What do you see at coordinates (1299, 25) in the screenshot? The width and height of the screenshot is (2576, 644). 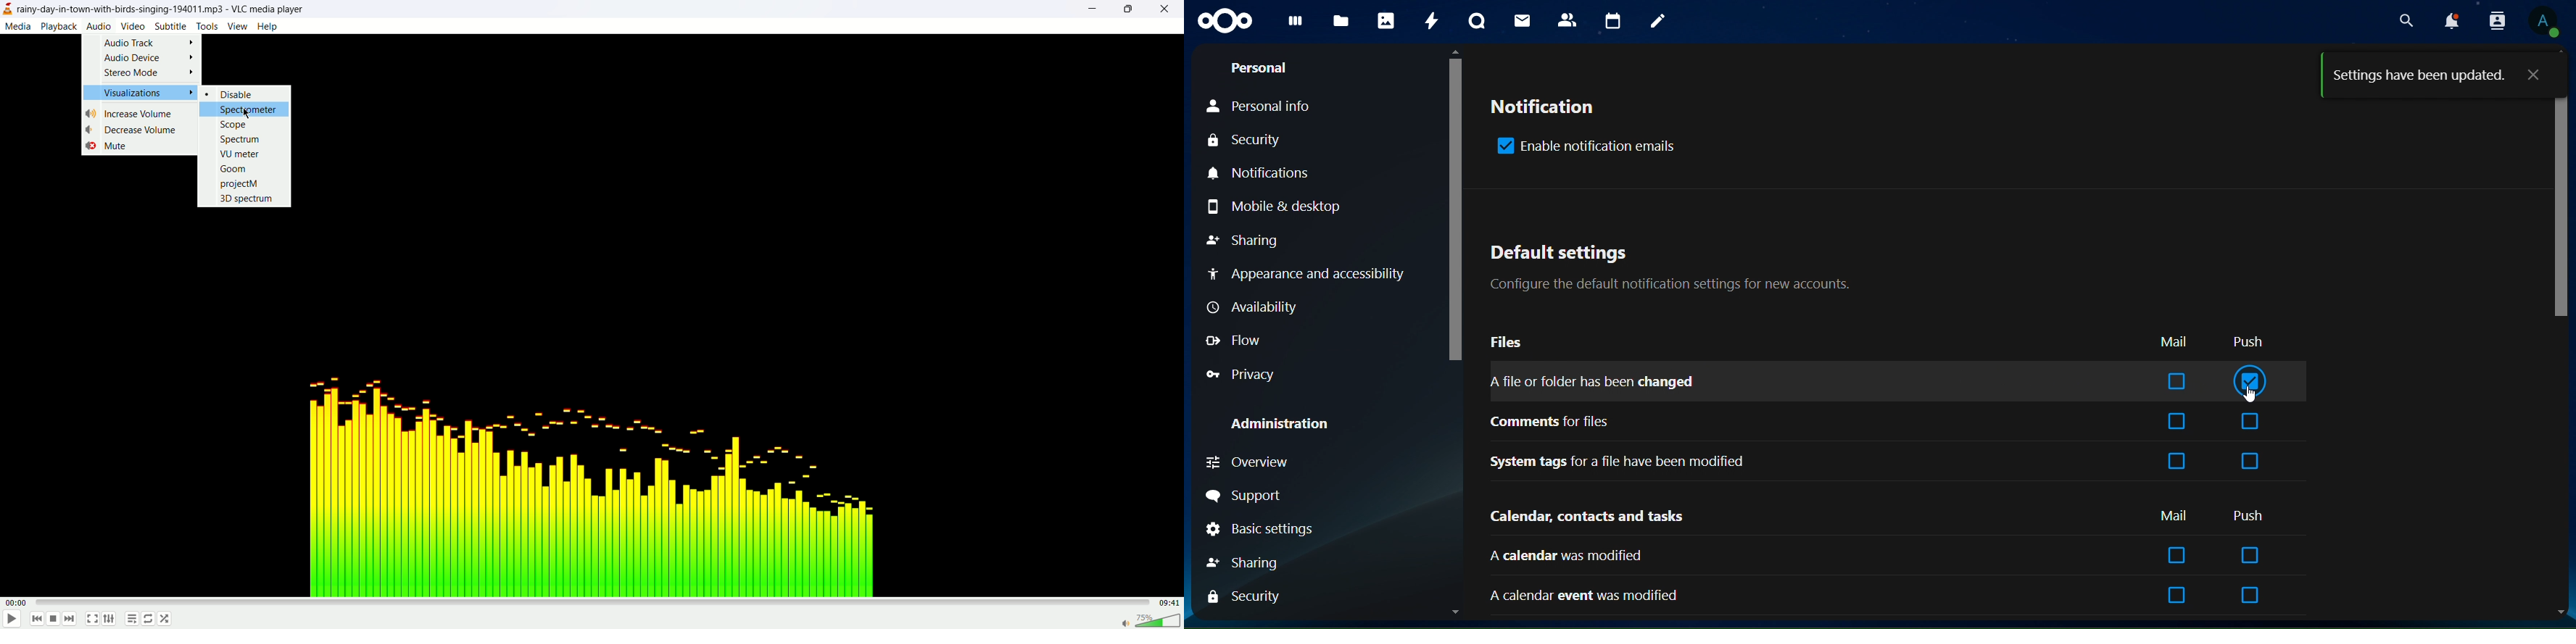 I see `dashboard` at bounding box center [1299, 25].